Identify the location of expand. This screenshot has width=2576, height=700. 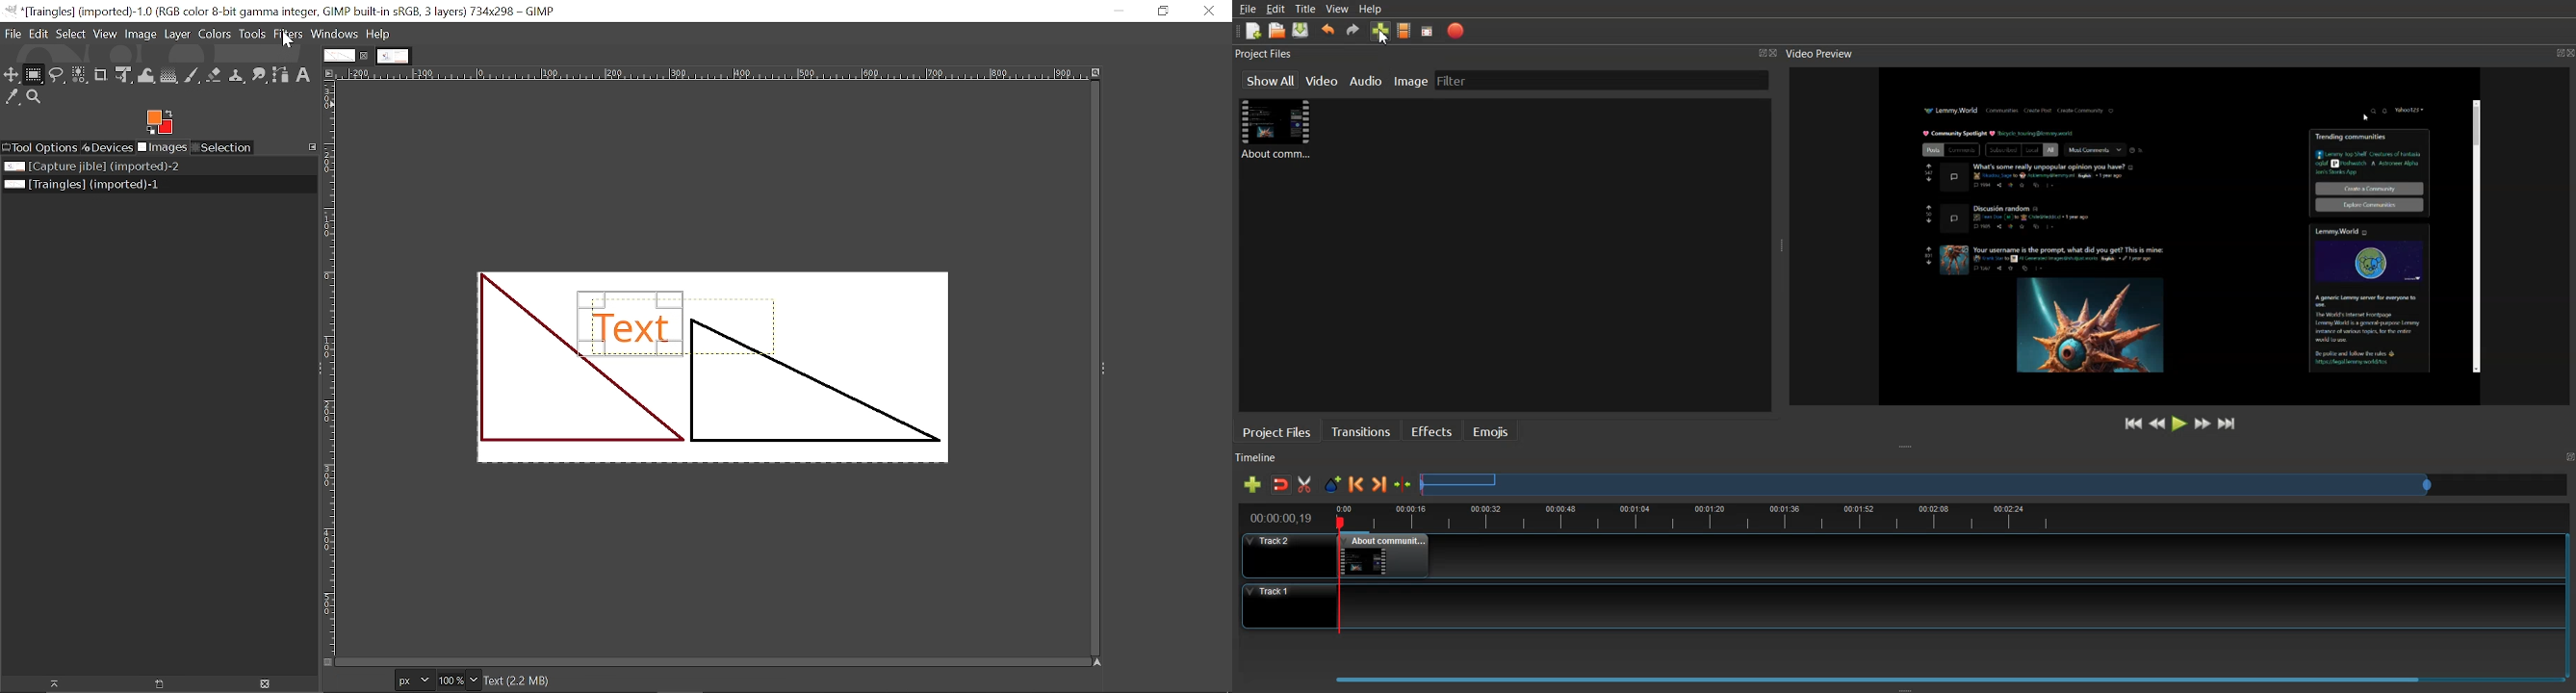
(1102, 366).